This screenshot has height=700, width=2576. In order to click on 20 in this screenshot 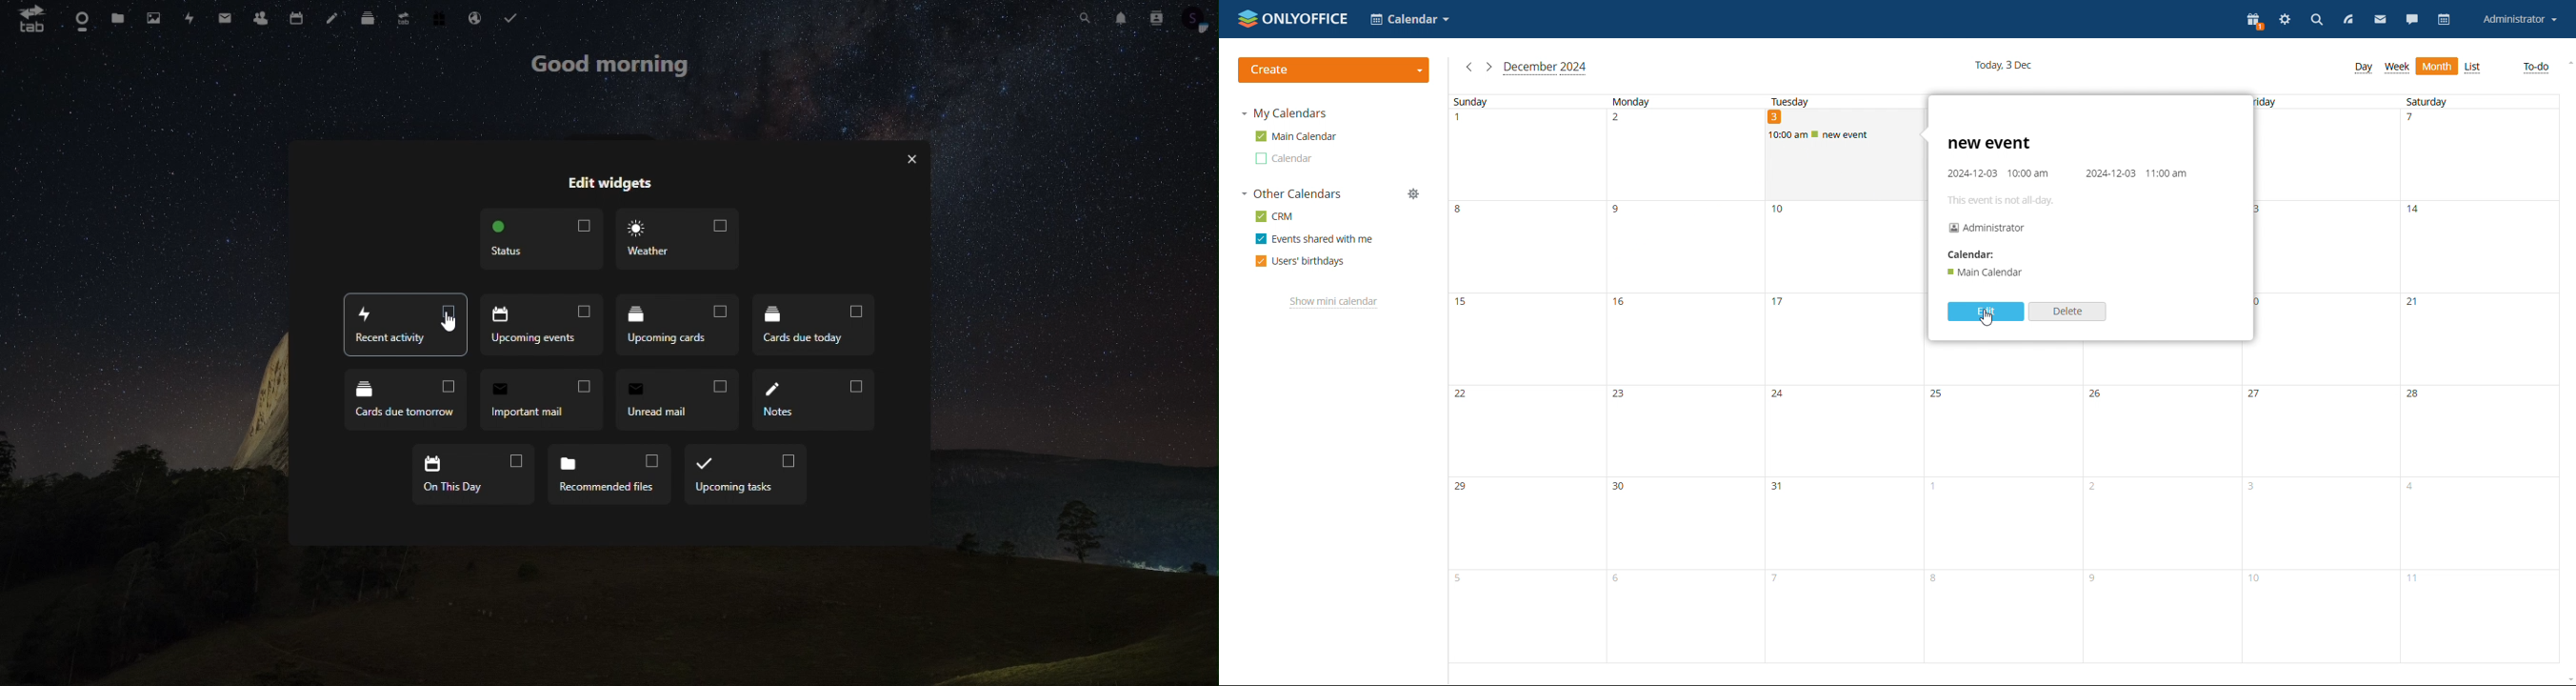, I will do `click(2328, 339)`.